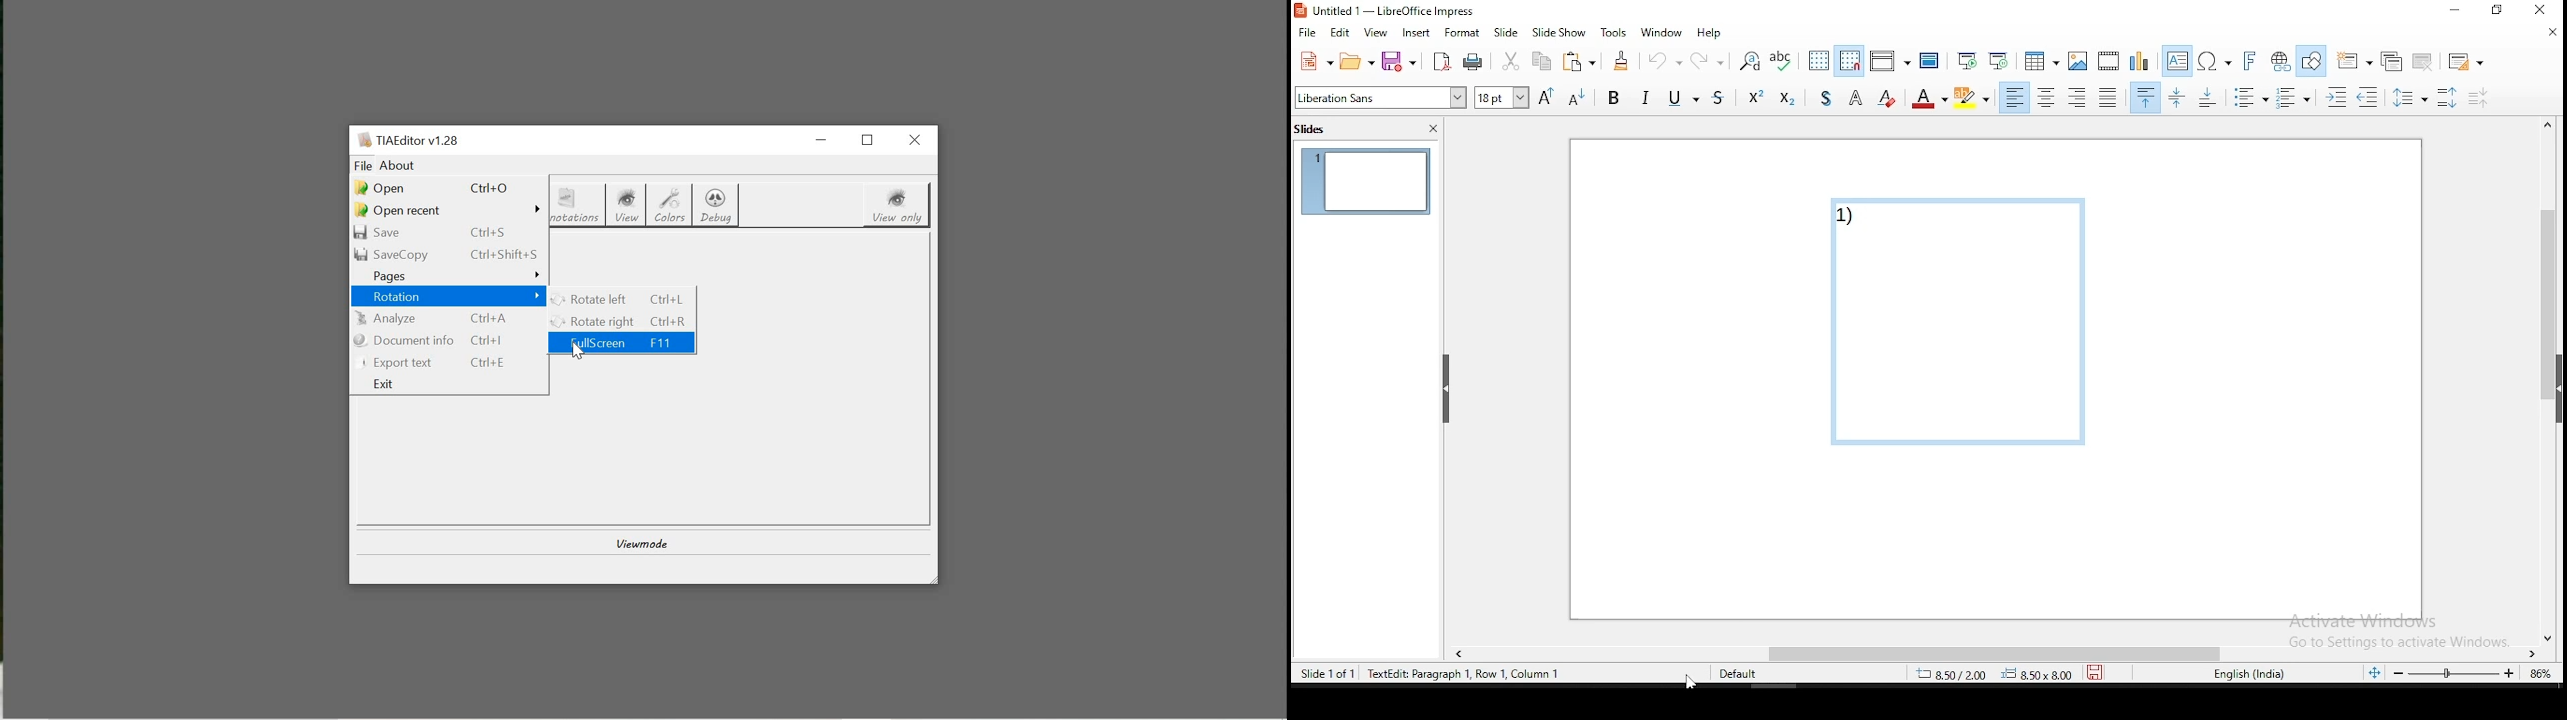 The height and width of the screenshot is (728, 2576). Describe the element at coordinates (2547, 34) in the screenshot. I see `close` at that location.